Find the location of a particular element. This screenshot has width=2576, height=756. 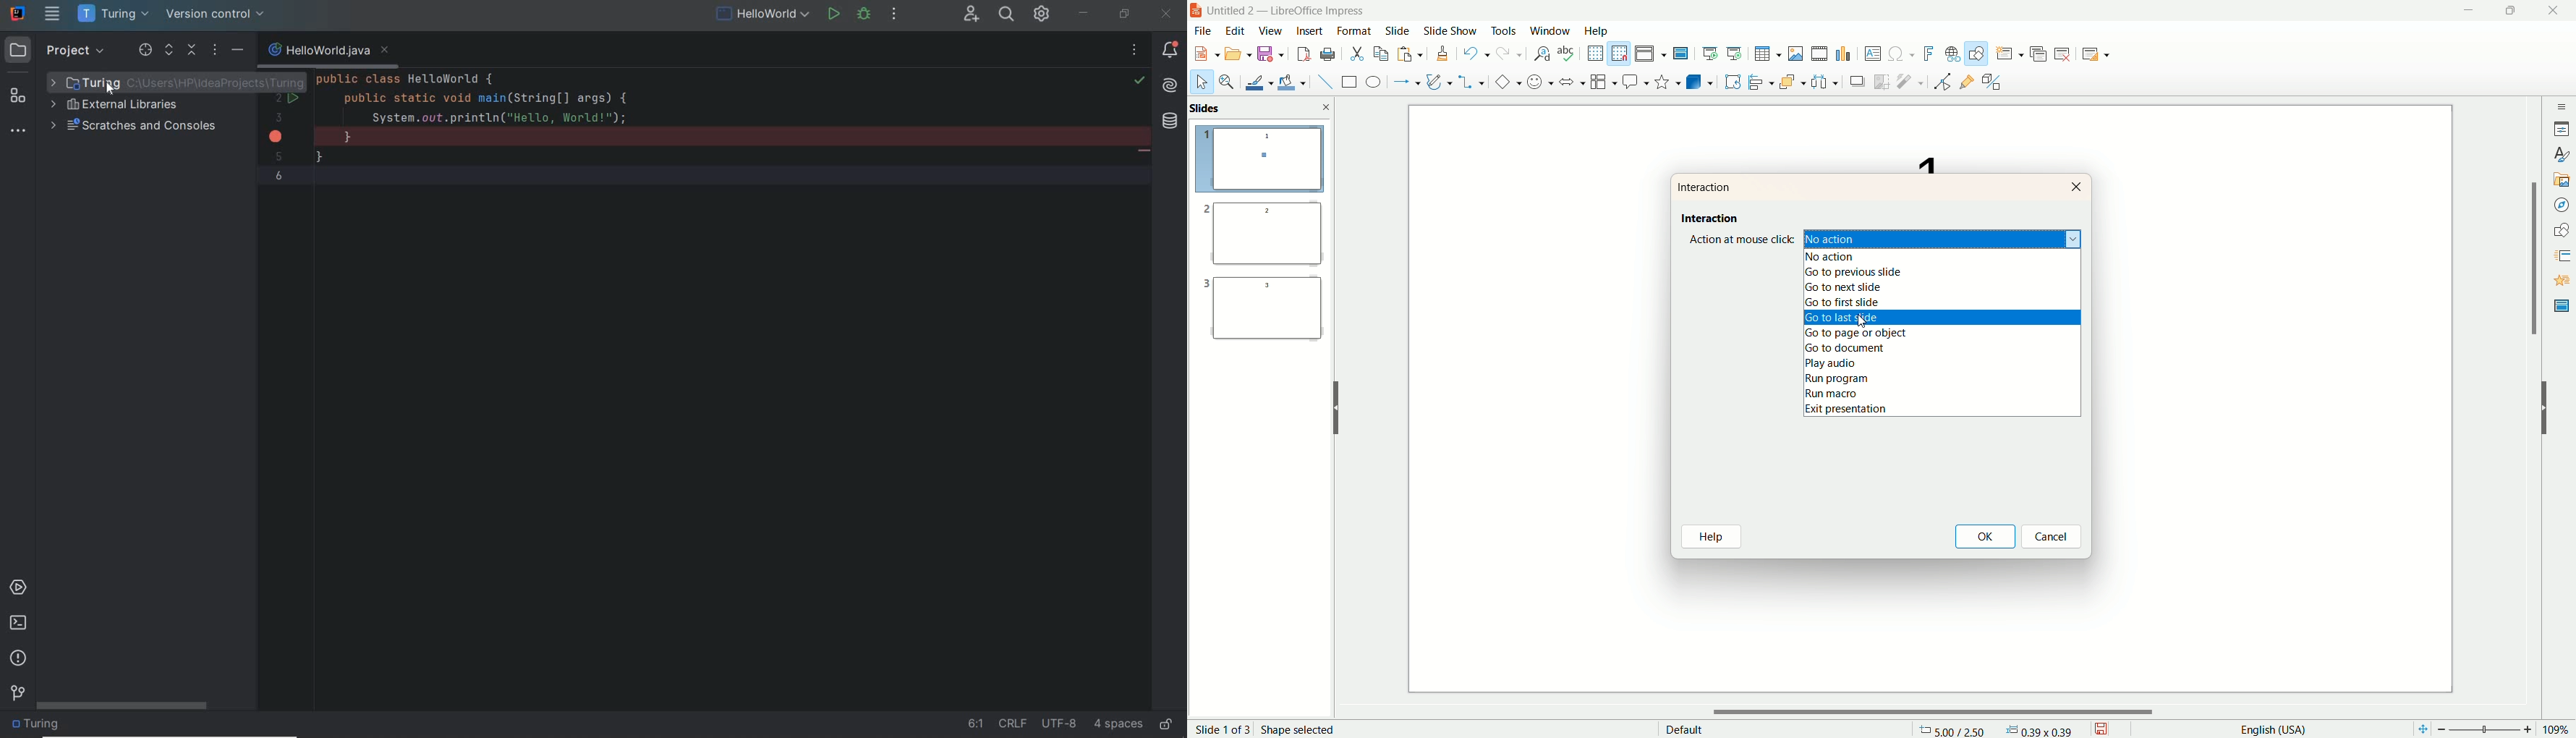

zoom and pan is located at coordinates (1225, 82).